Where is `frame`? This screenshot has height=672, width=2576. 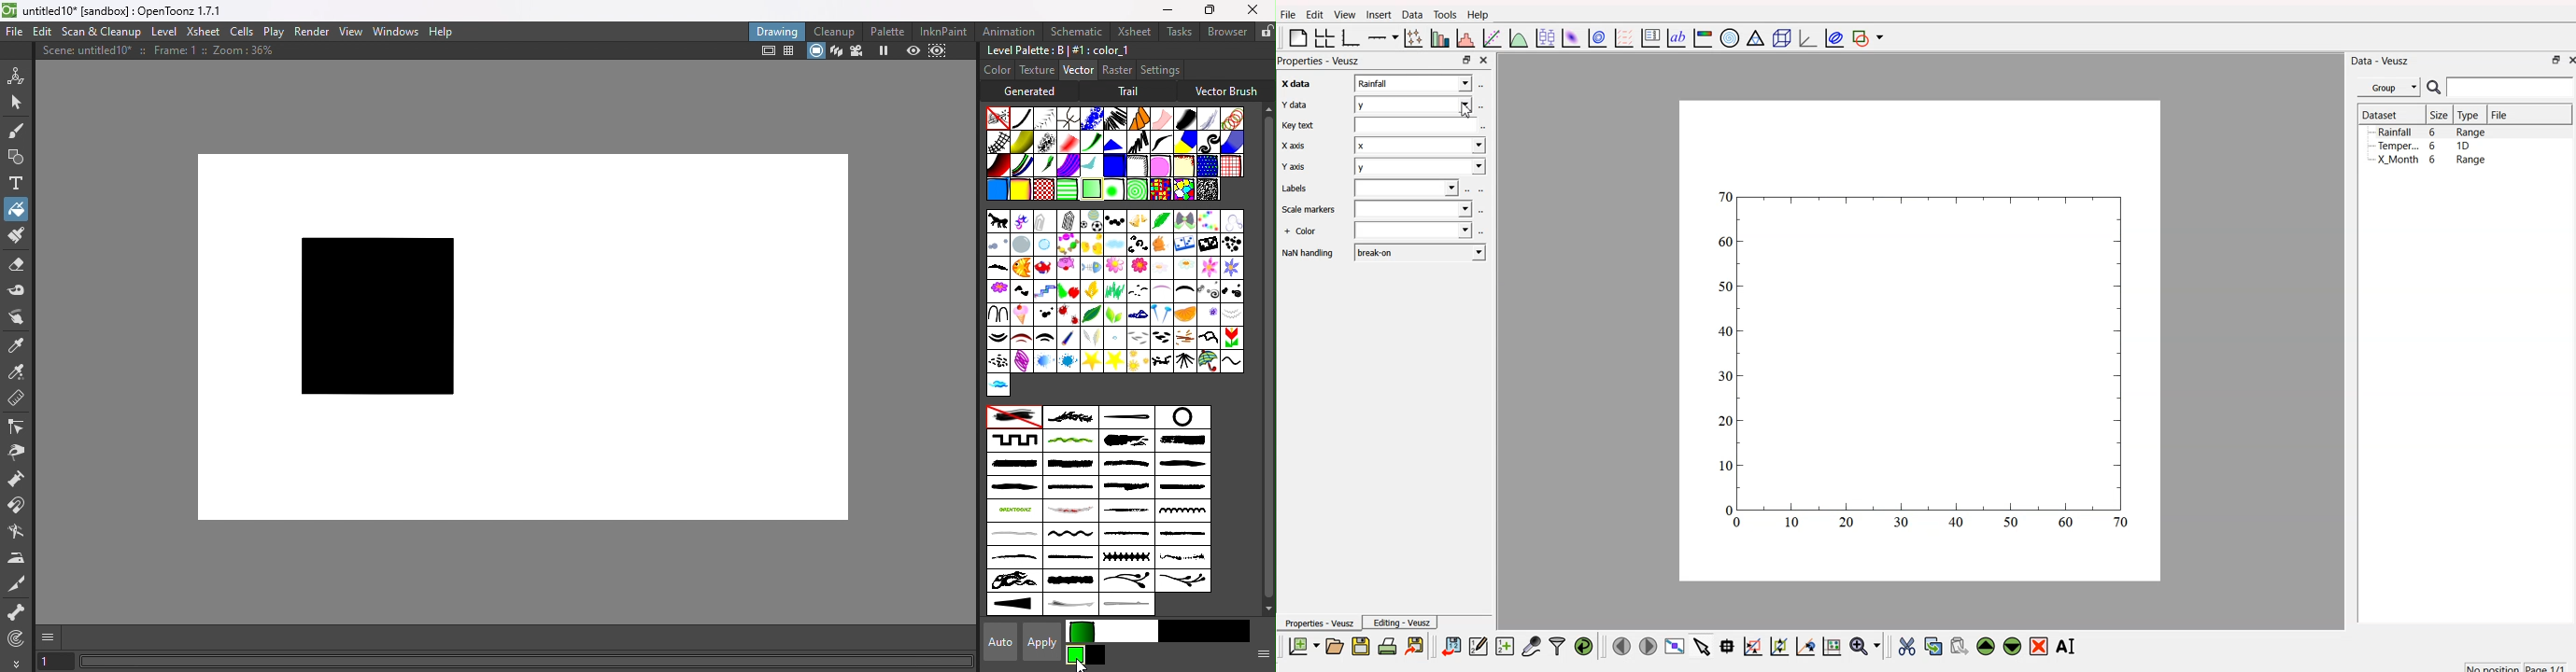
frame is located at coordinates (1044, 291).